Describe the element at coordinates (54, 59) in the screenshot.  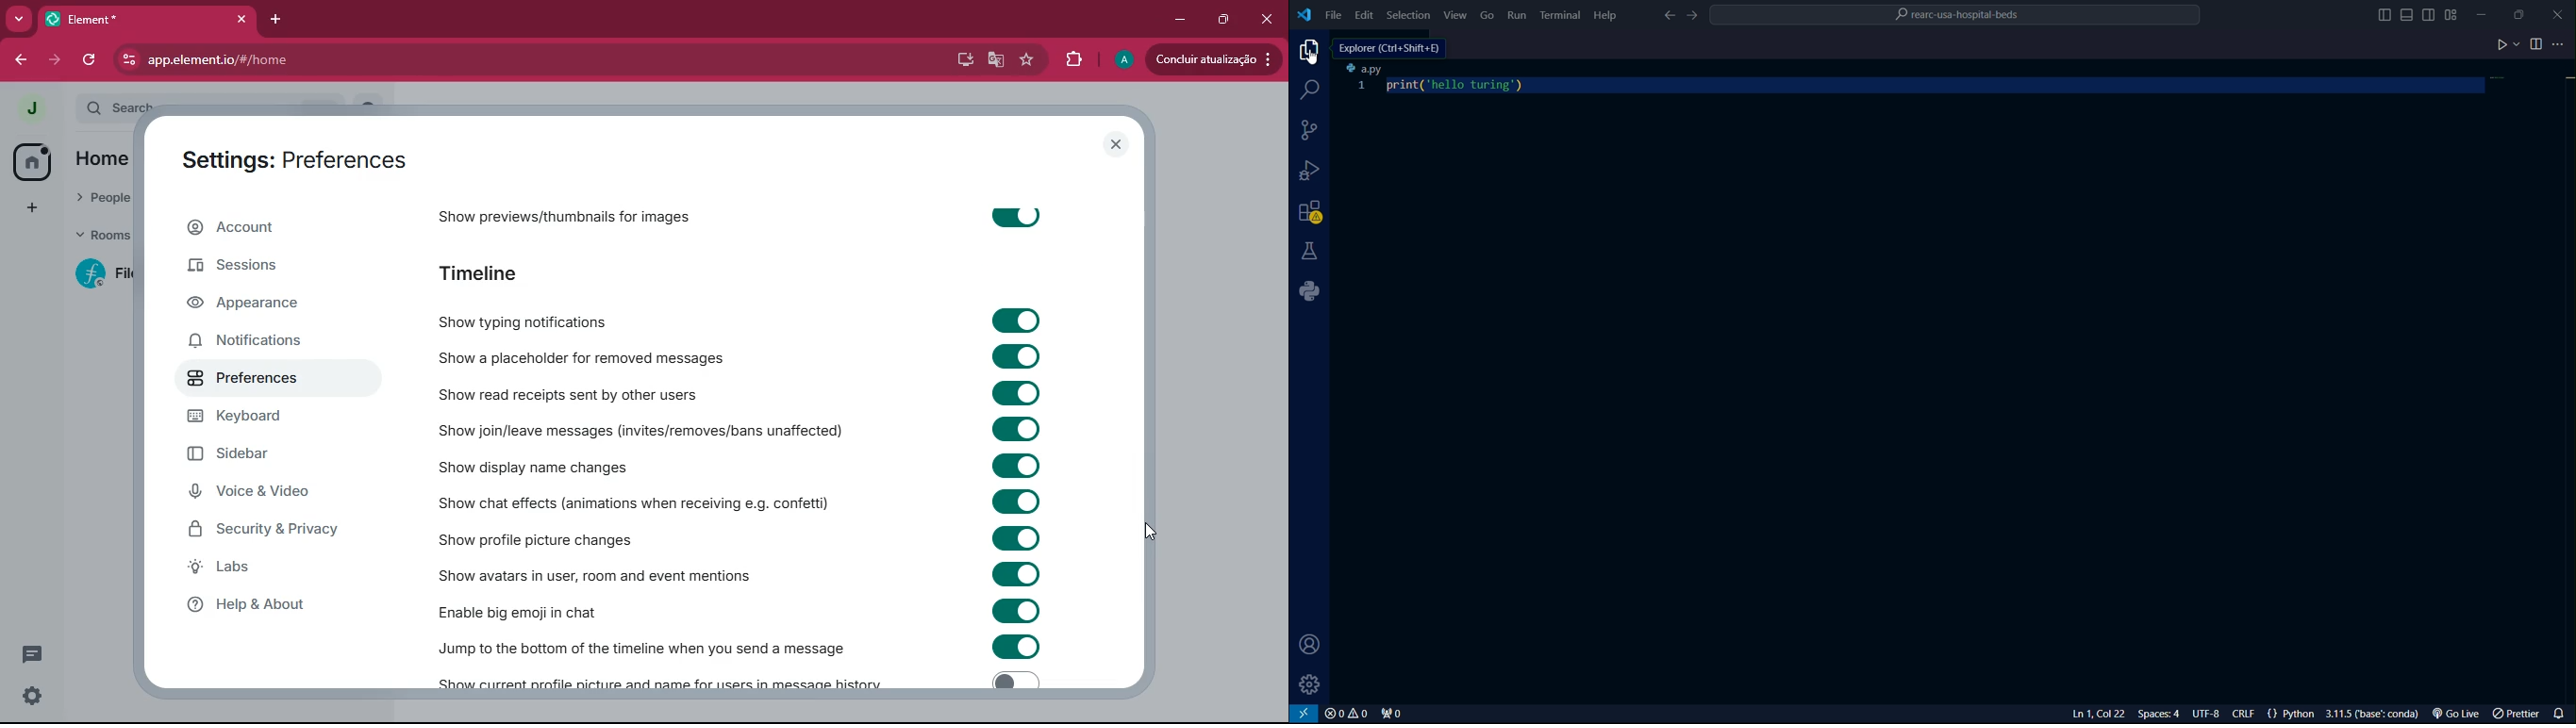
I see `forward` at that location.